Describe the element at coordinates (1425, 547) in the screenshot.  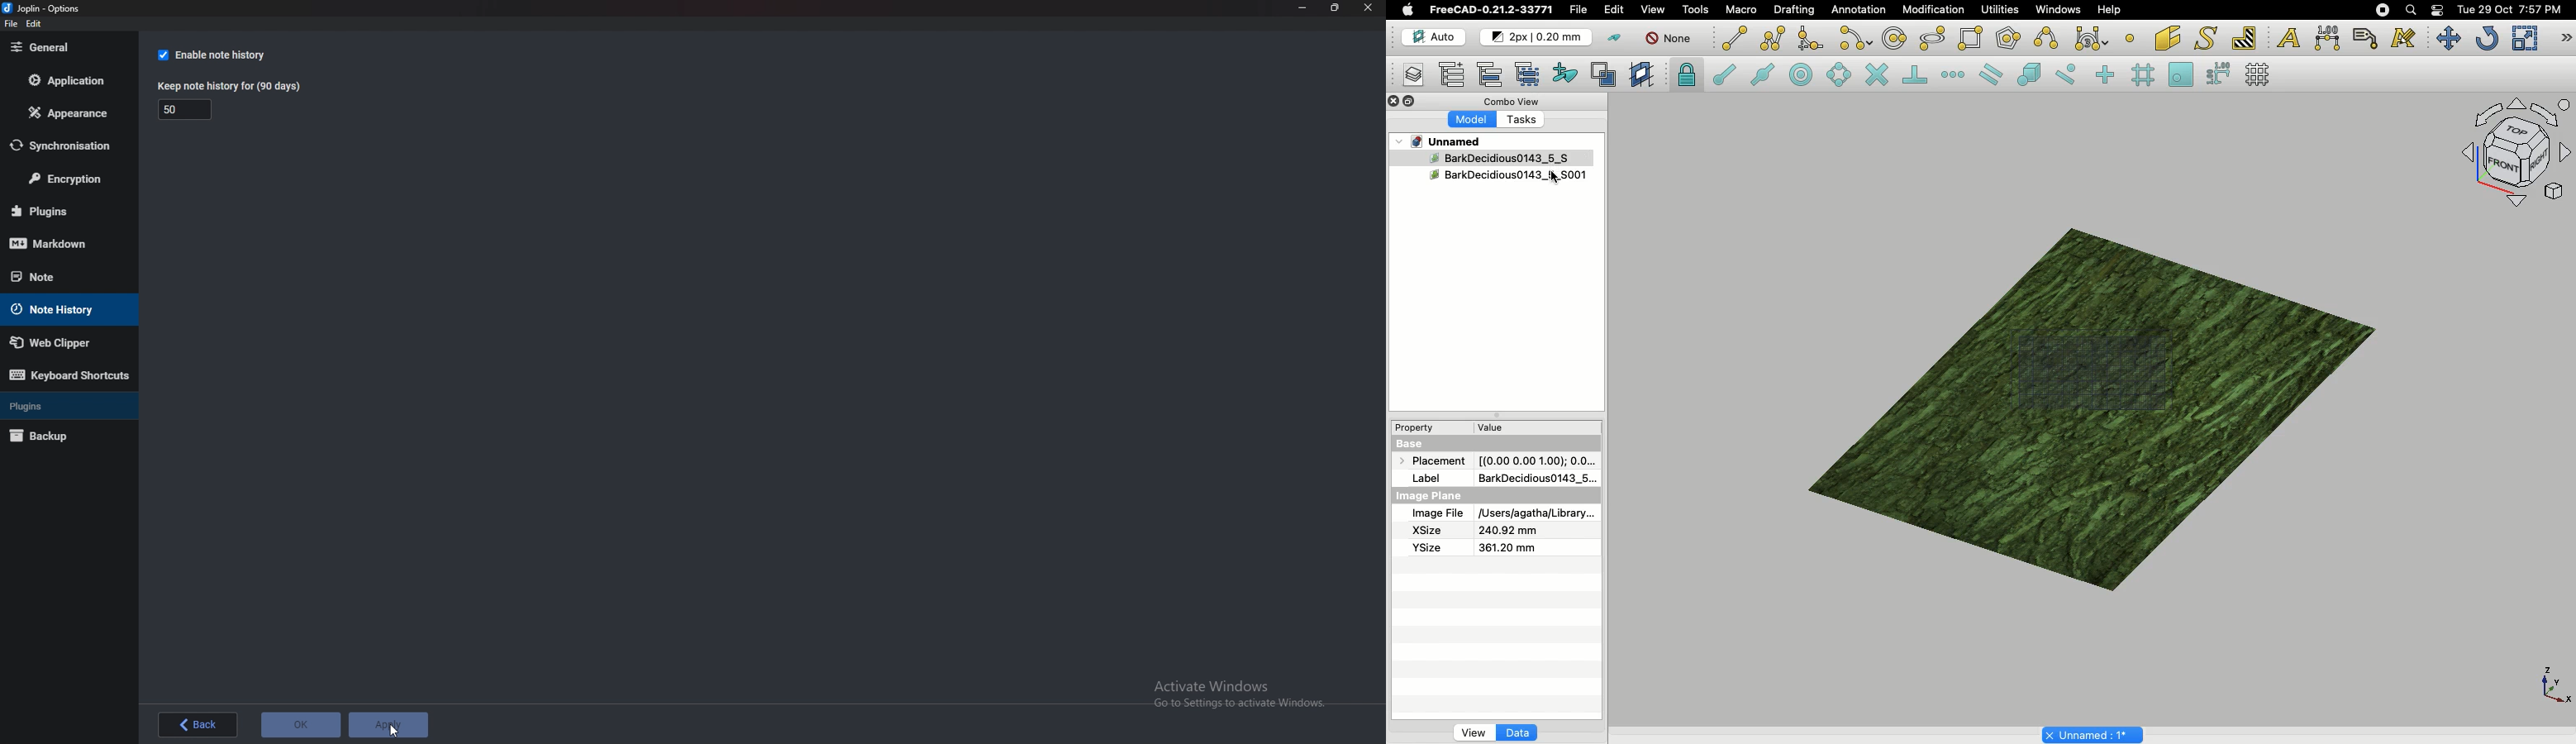
I see `YSize` at that location.